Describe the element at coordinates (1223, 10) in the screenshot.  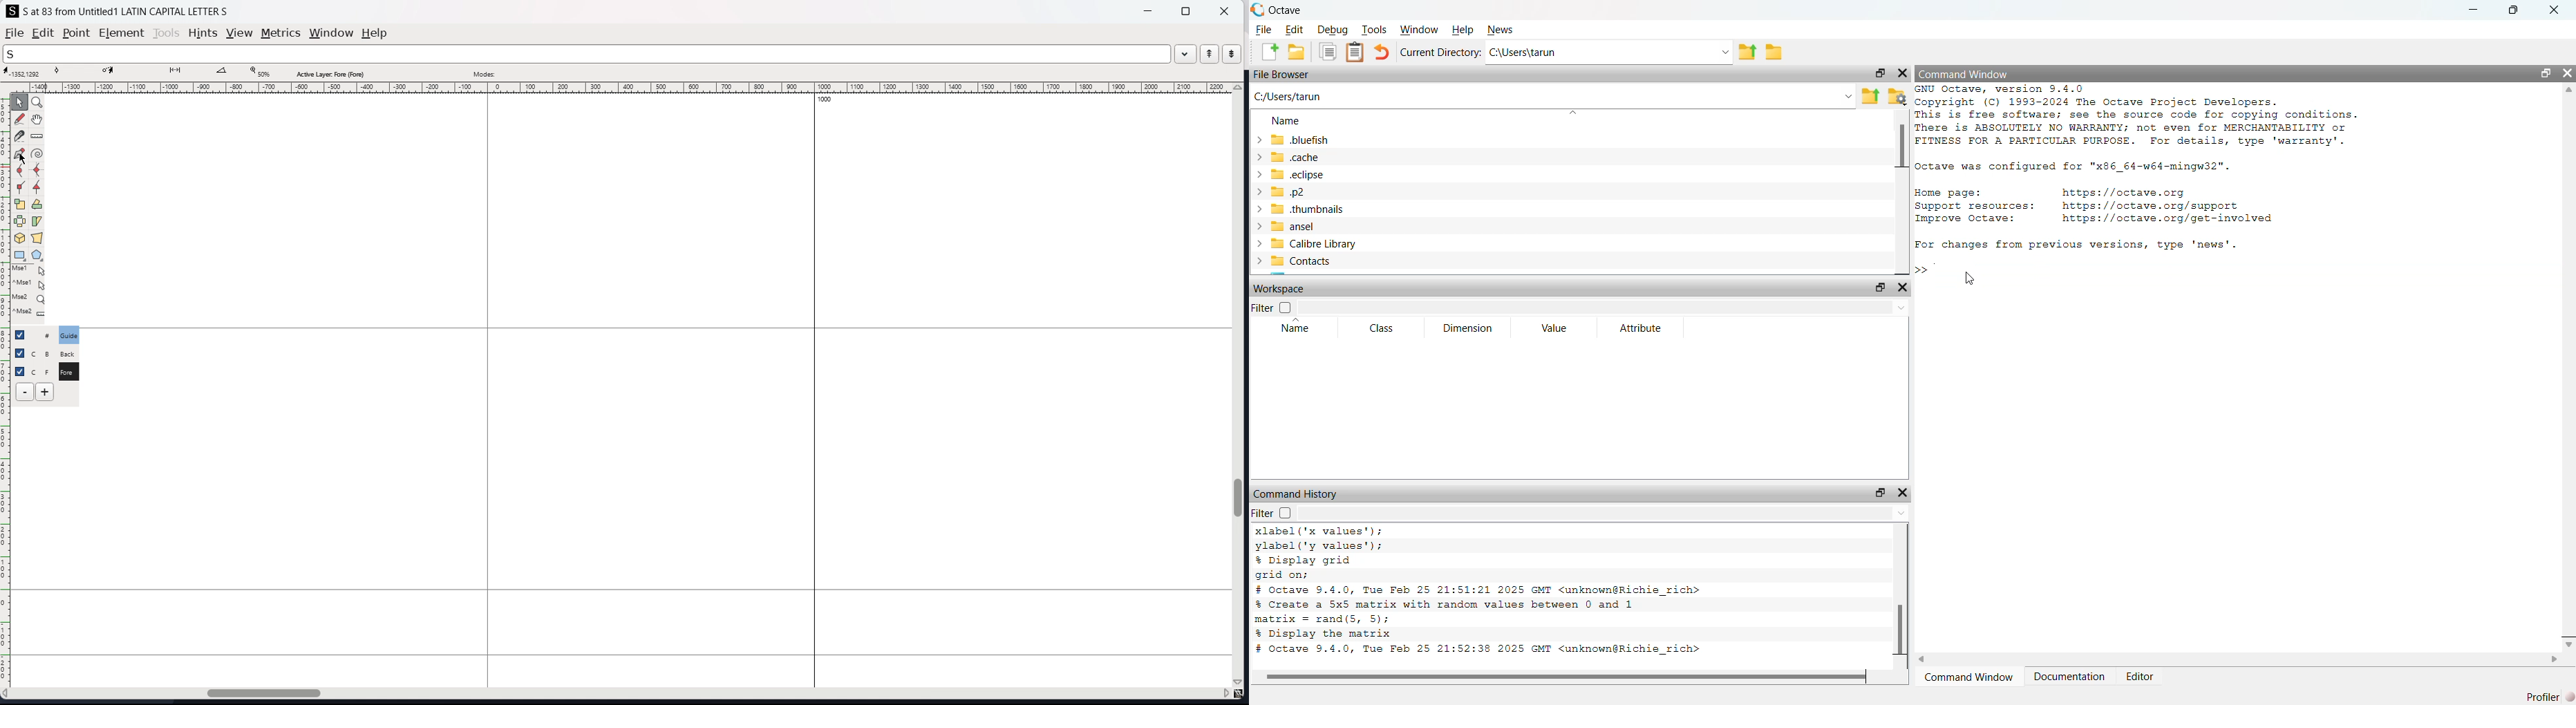
I see `close` at that location.